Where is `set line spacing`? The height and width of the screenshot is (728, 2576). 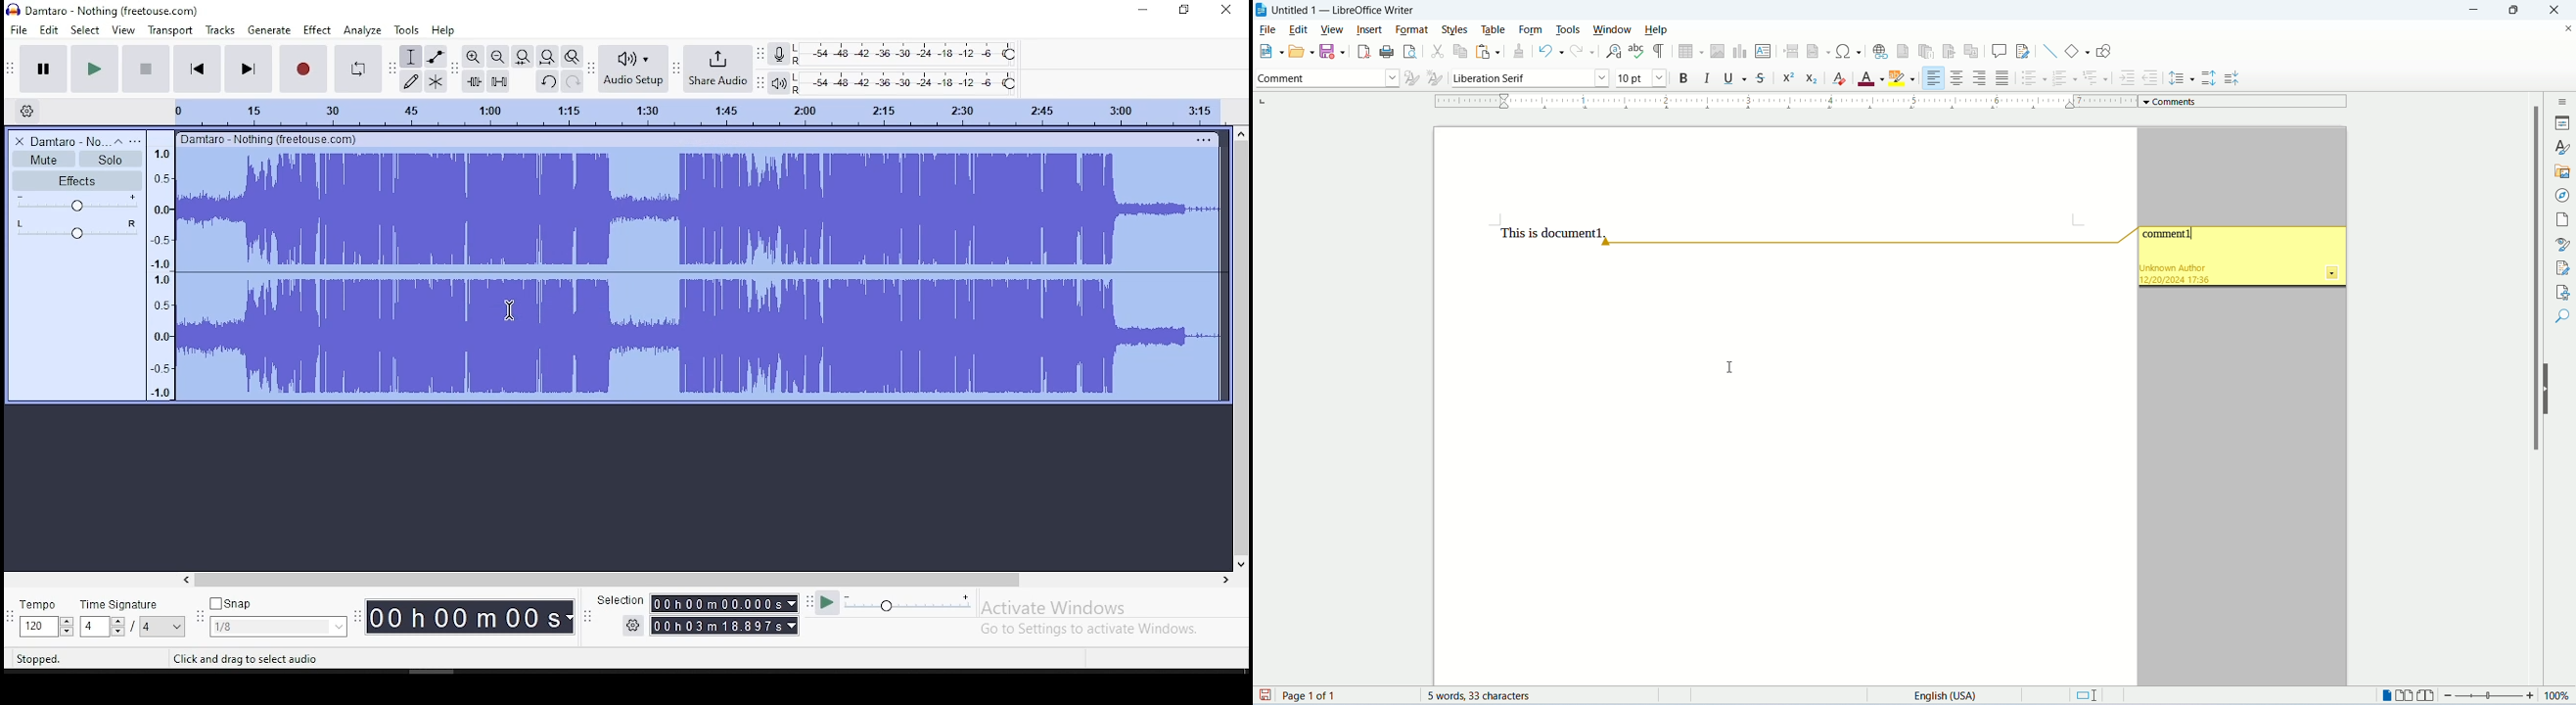
set line spacing is located at coordinates (2182, 77).